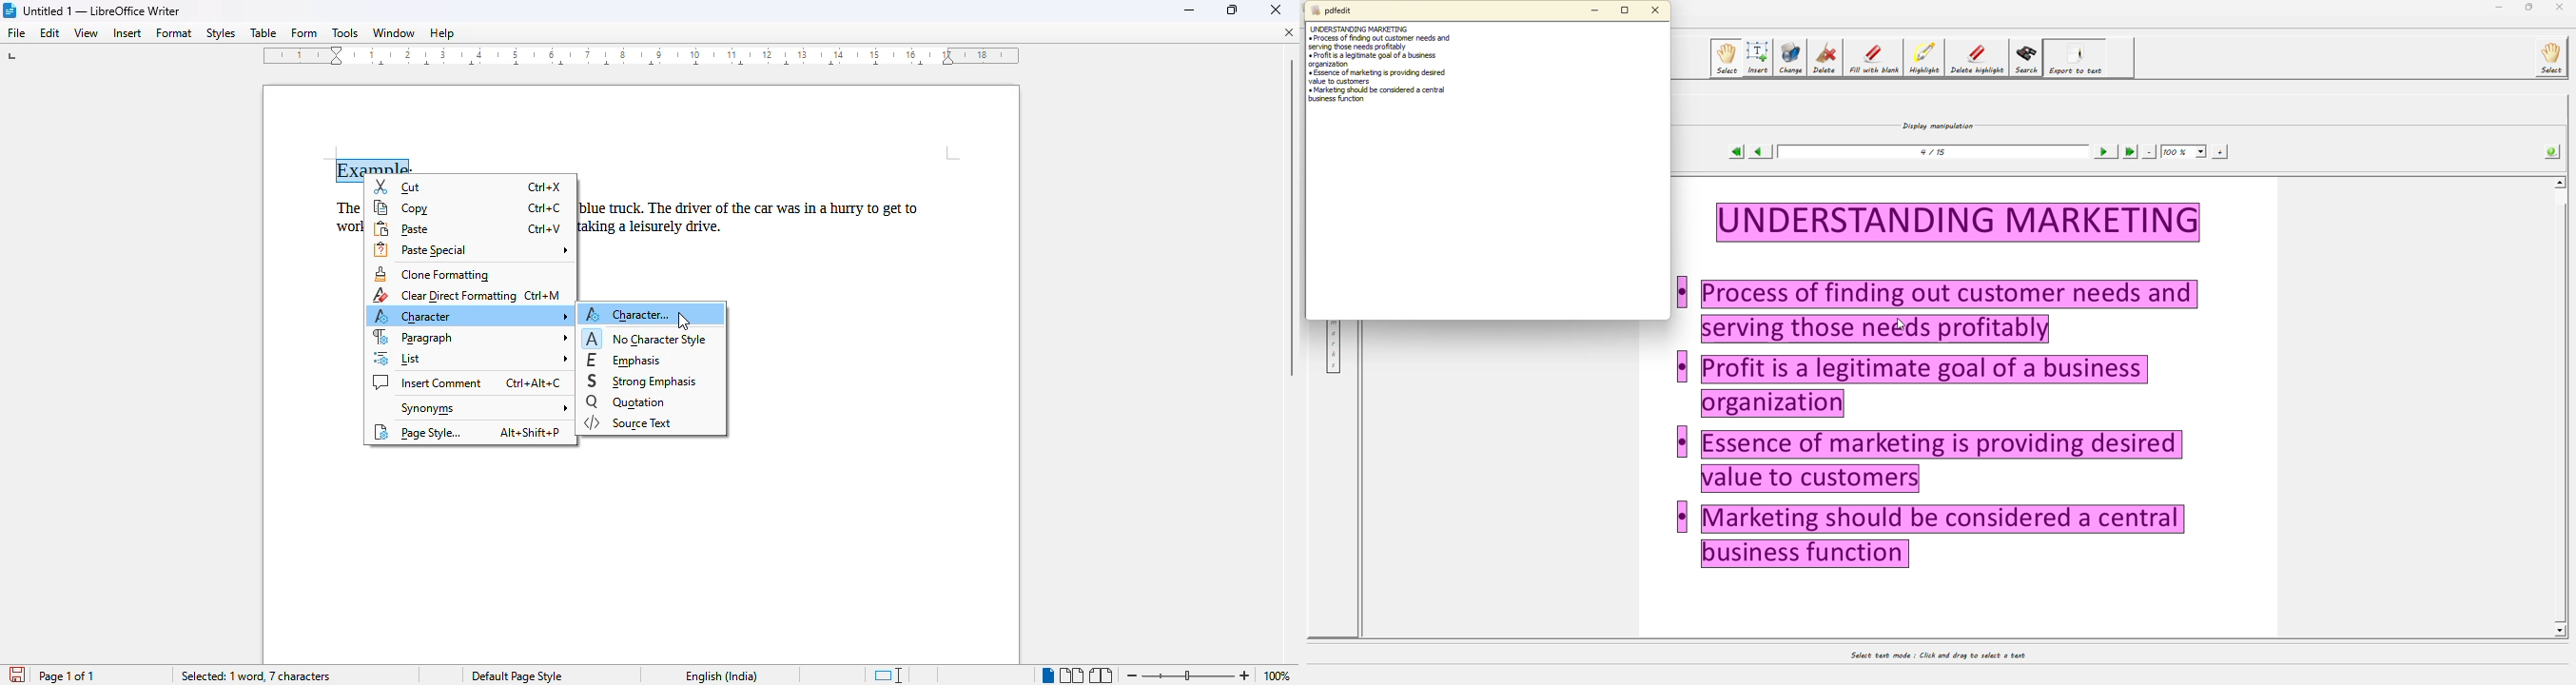 The width and height of the screenshot is (2576, 700). What do you see at coordinates (1190, 10) in the screenshot?
I see `minimize` at bounding box center [1190, 10].